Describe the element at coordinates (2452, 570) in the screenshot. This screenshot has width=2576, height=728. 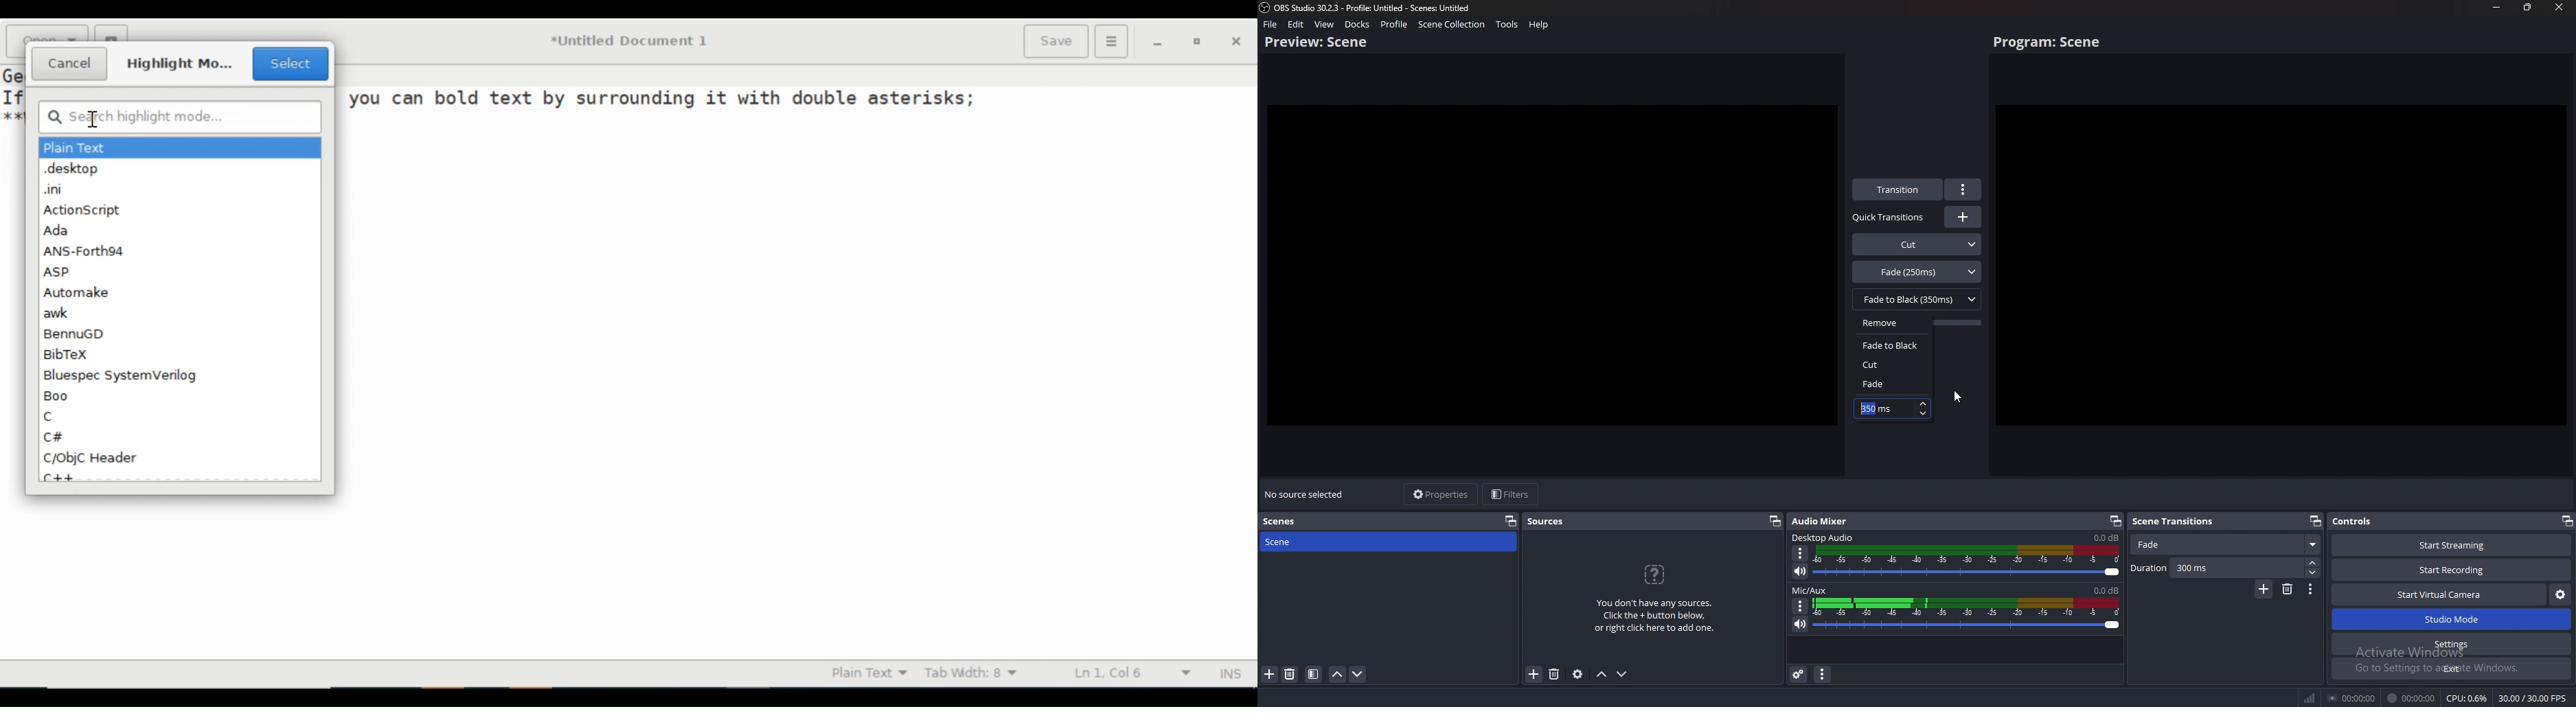
I see `Start recording` at that location.